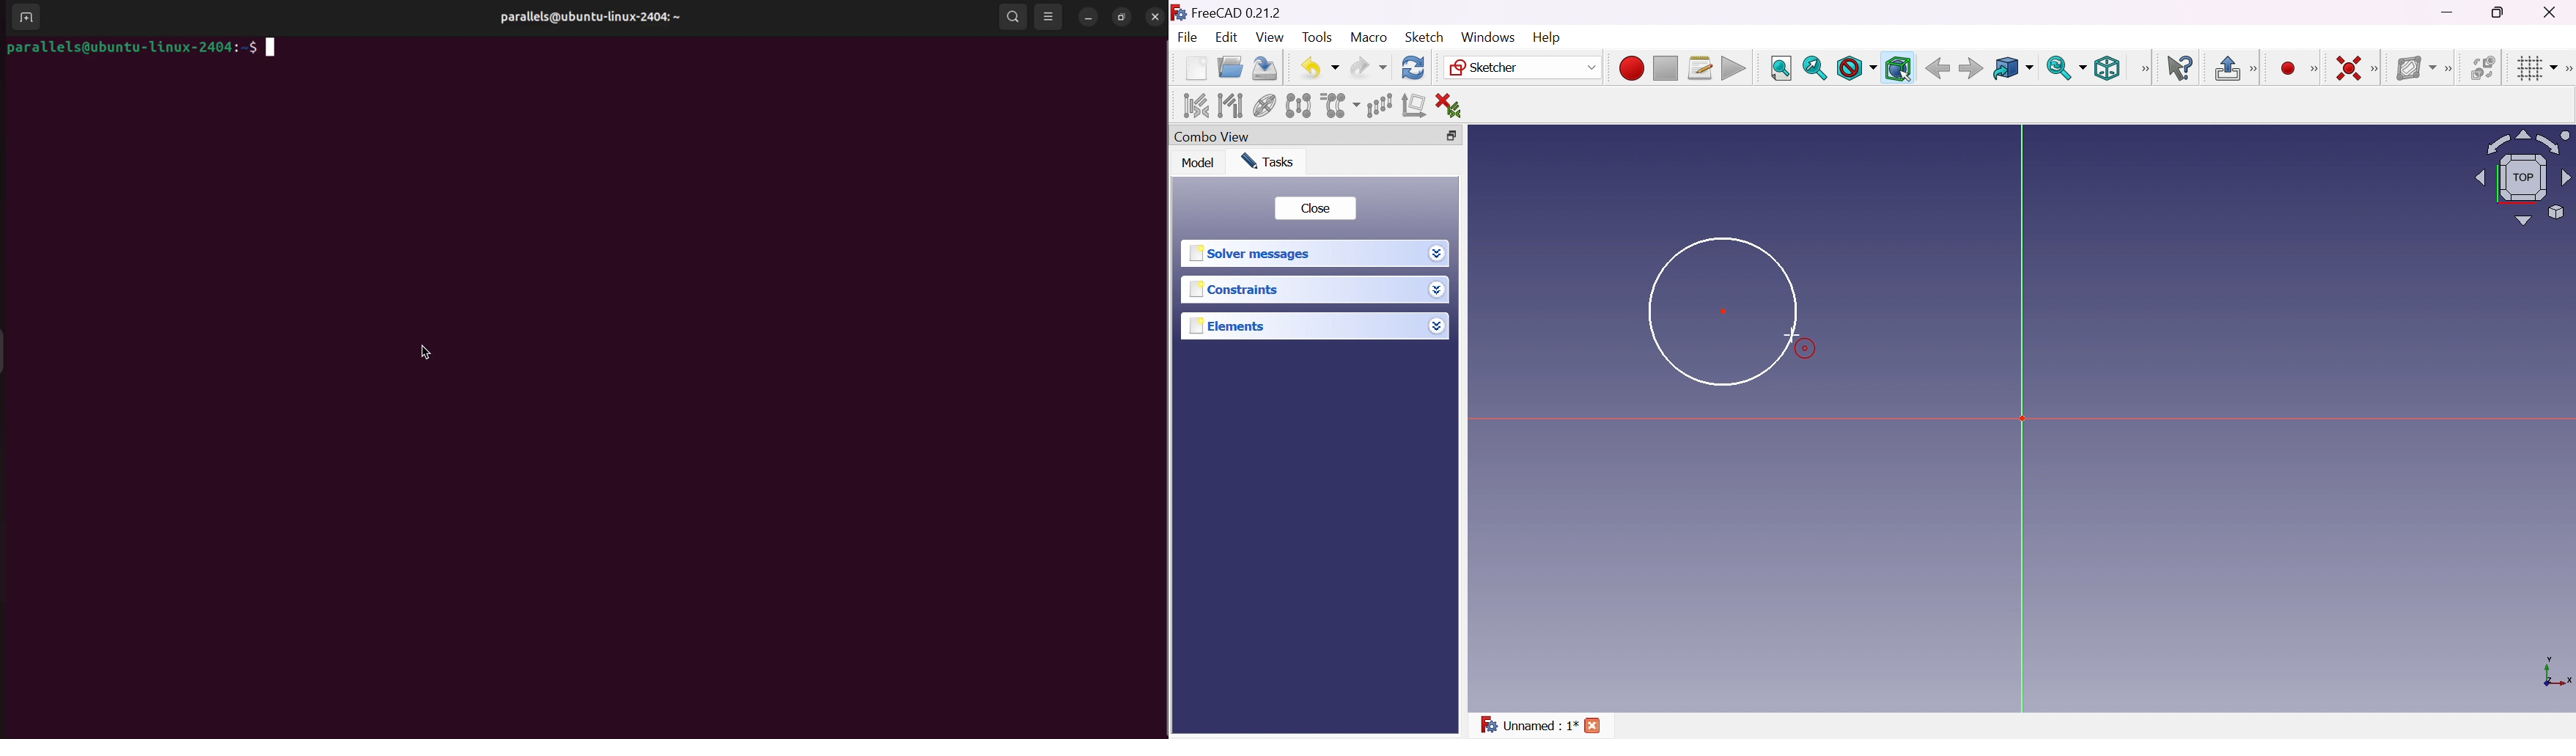 This screenshot has width=2576, height=756. What do you see at coordinates (1858, 69) in the screenshot?
I see `Draw style` at bounding box center [1858, 69].